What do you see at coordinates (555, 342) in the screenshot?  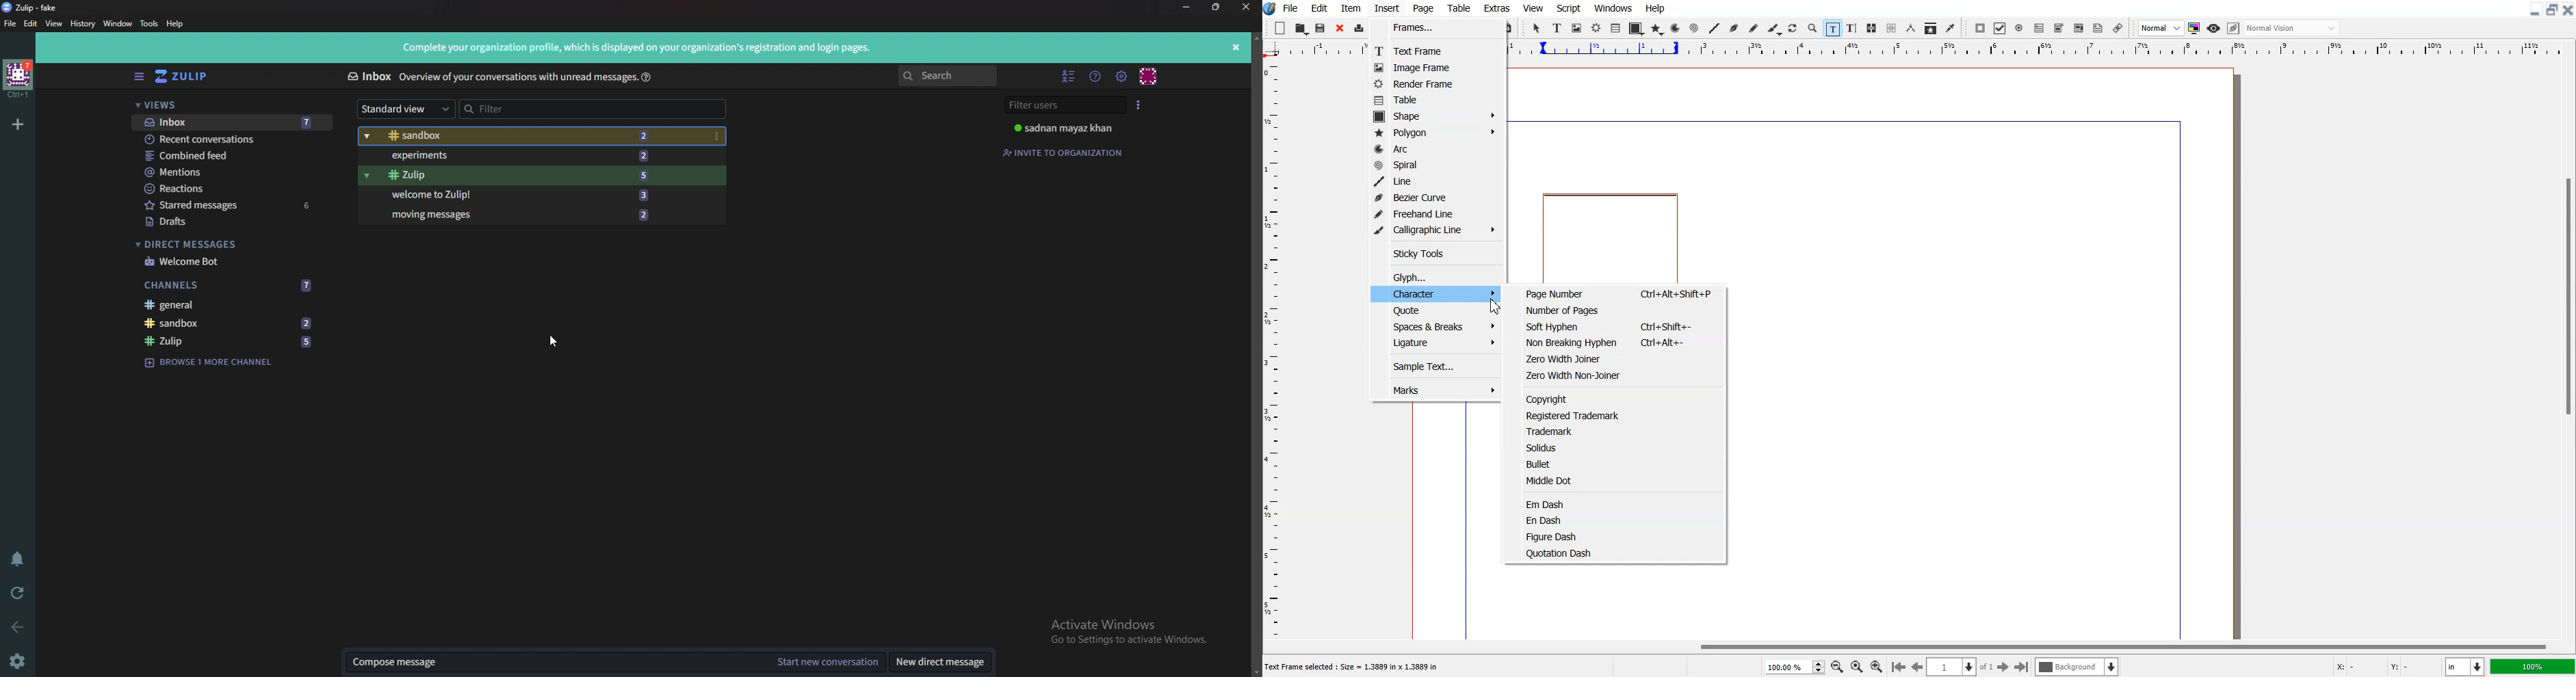 I see `Cursor` at bounding box center [555, 342].